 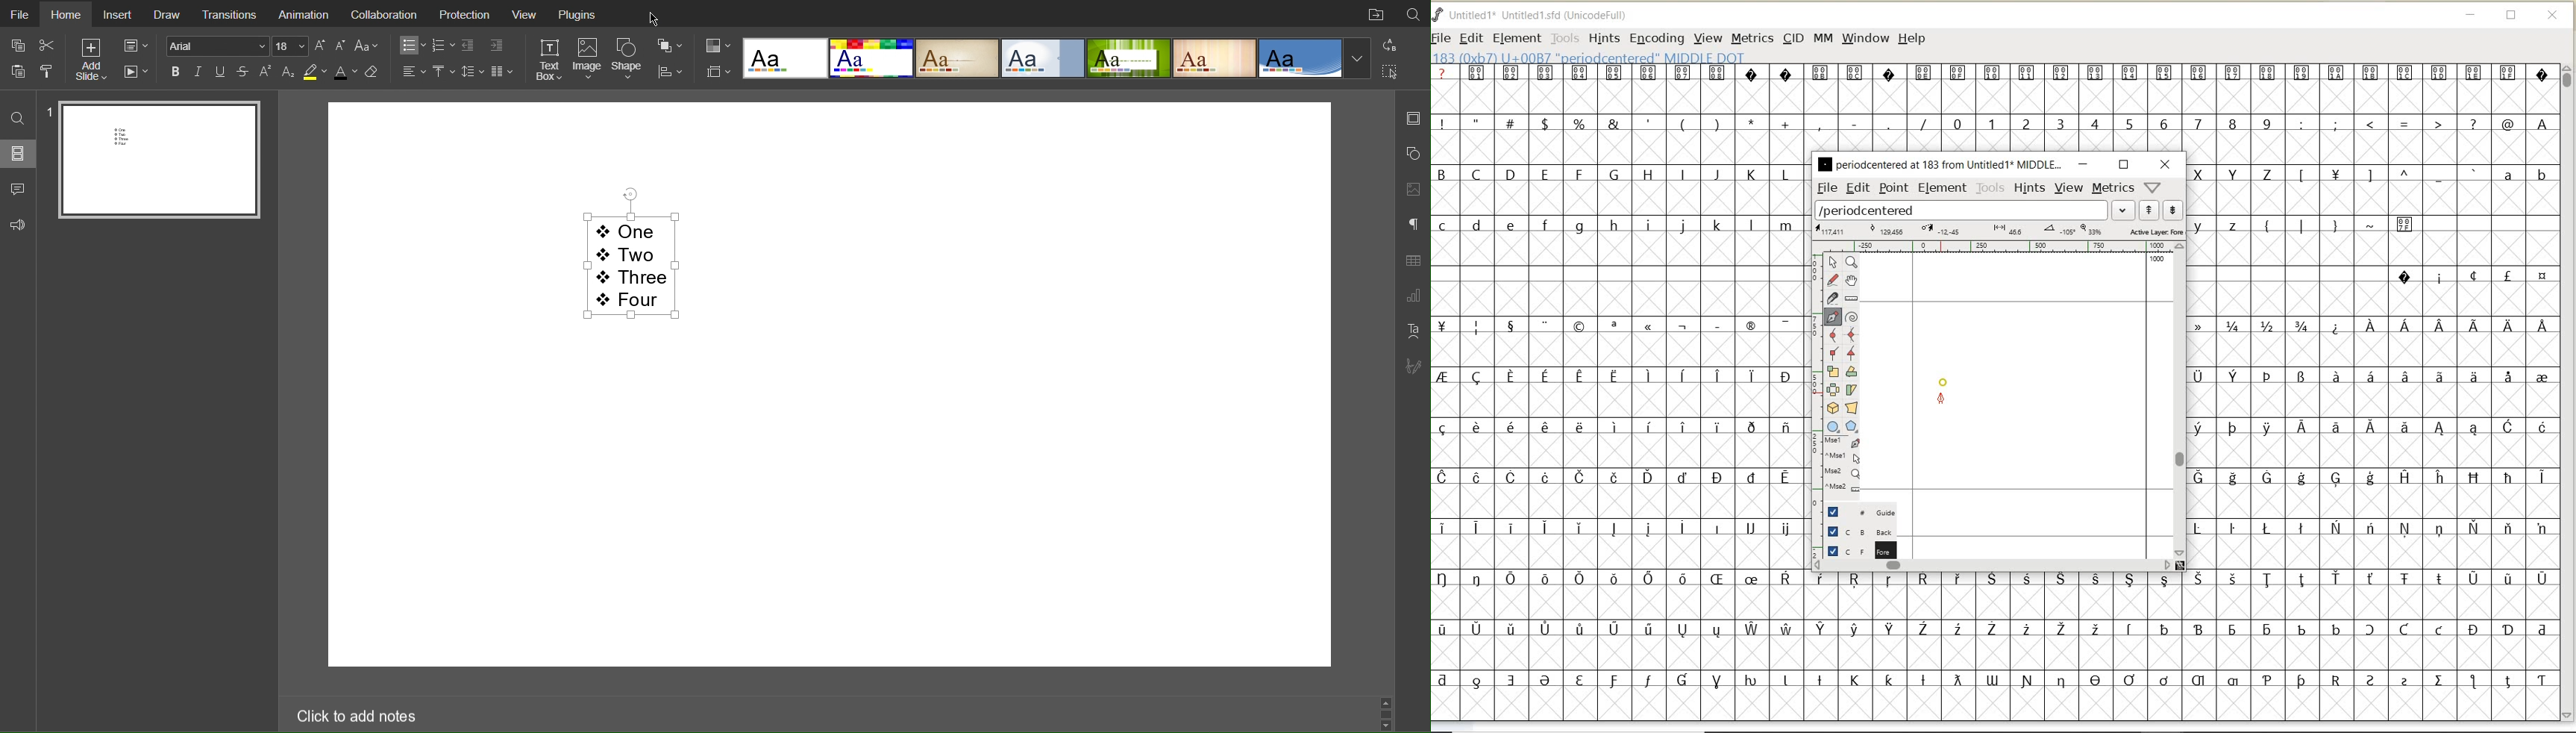 I want to click on Image, so click(x=588, y=62).